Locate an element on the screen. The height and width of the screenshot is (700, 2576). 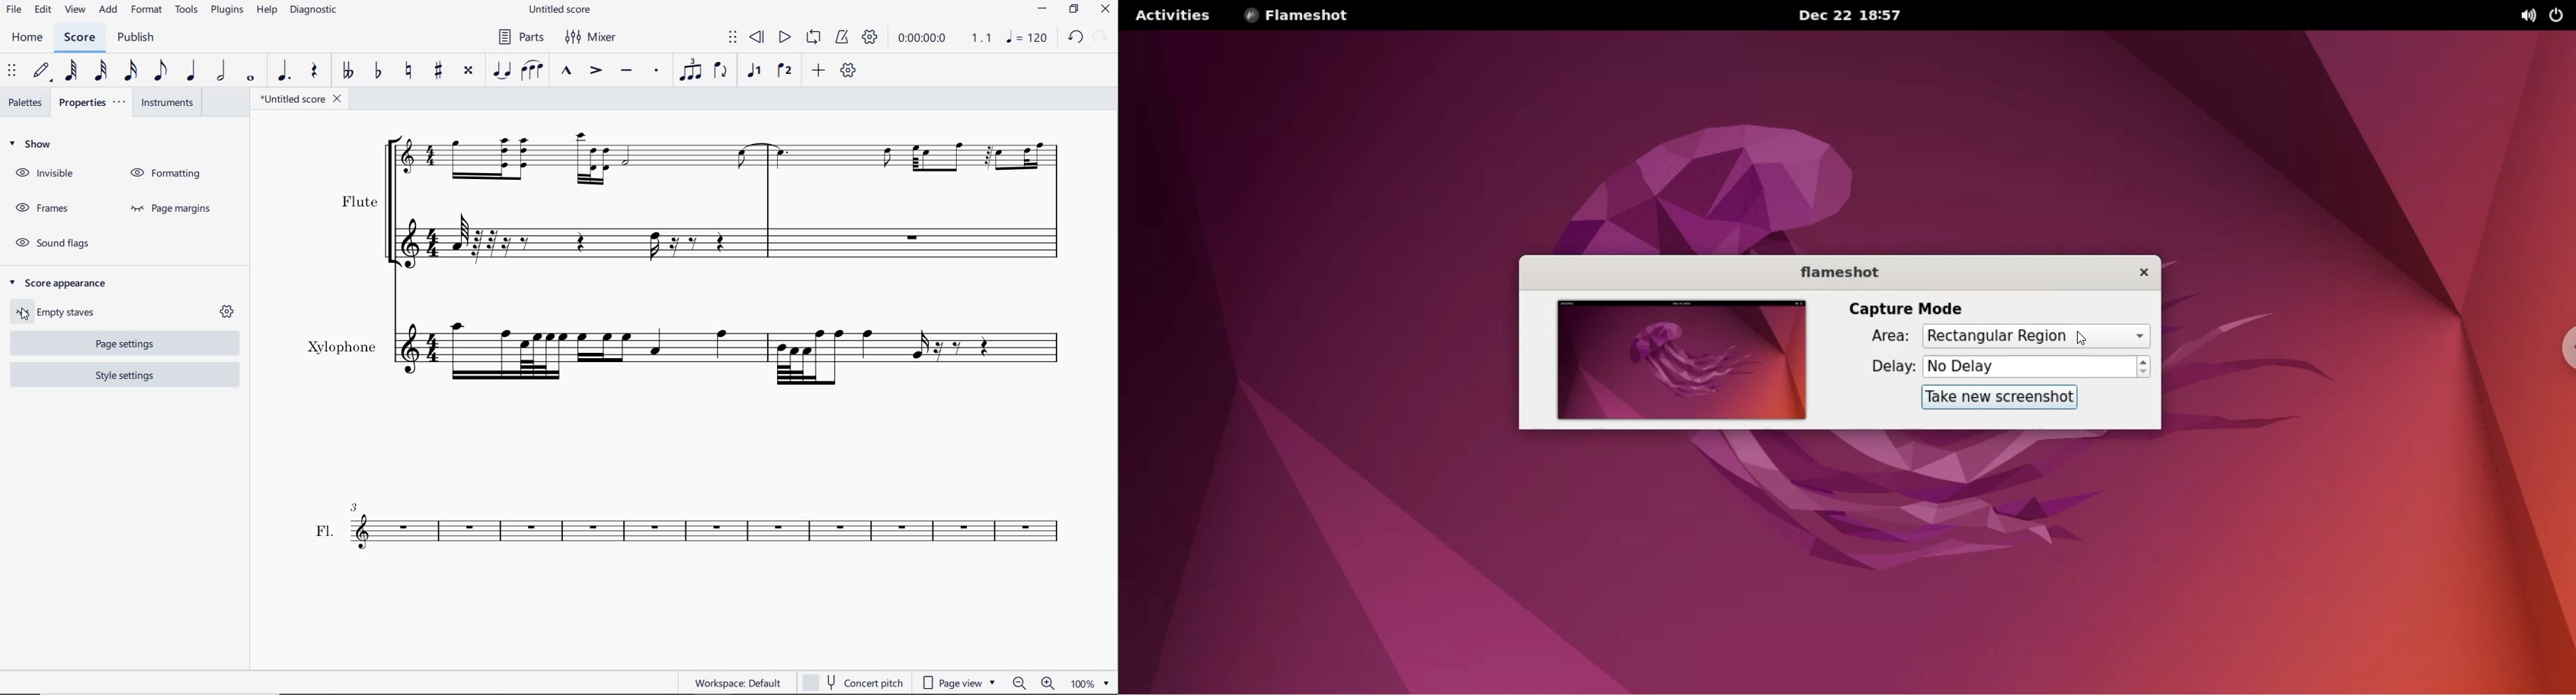
page view is located at coordinates (959, 682).